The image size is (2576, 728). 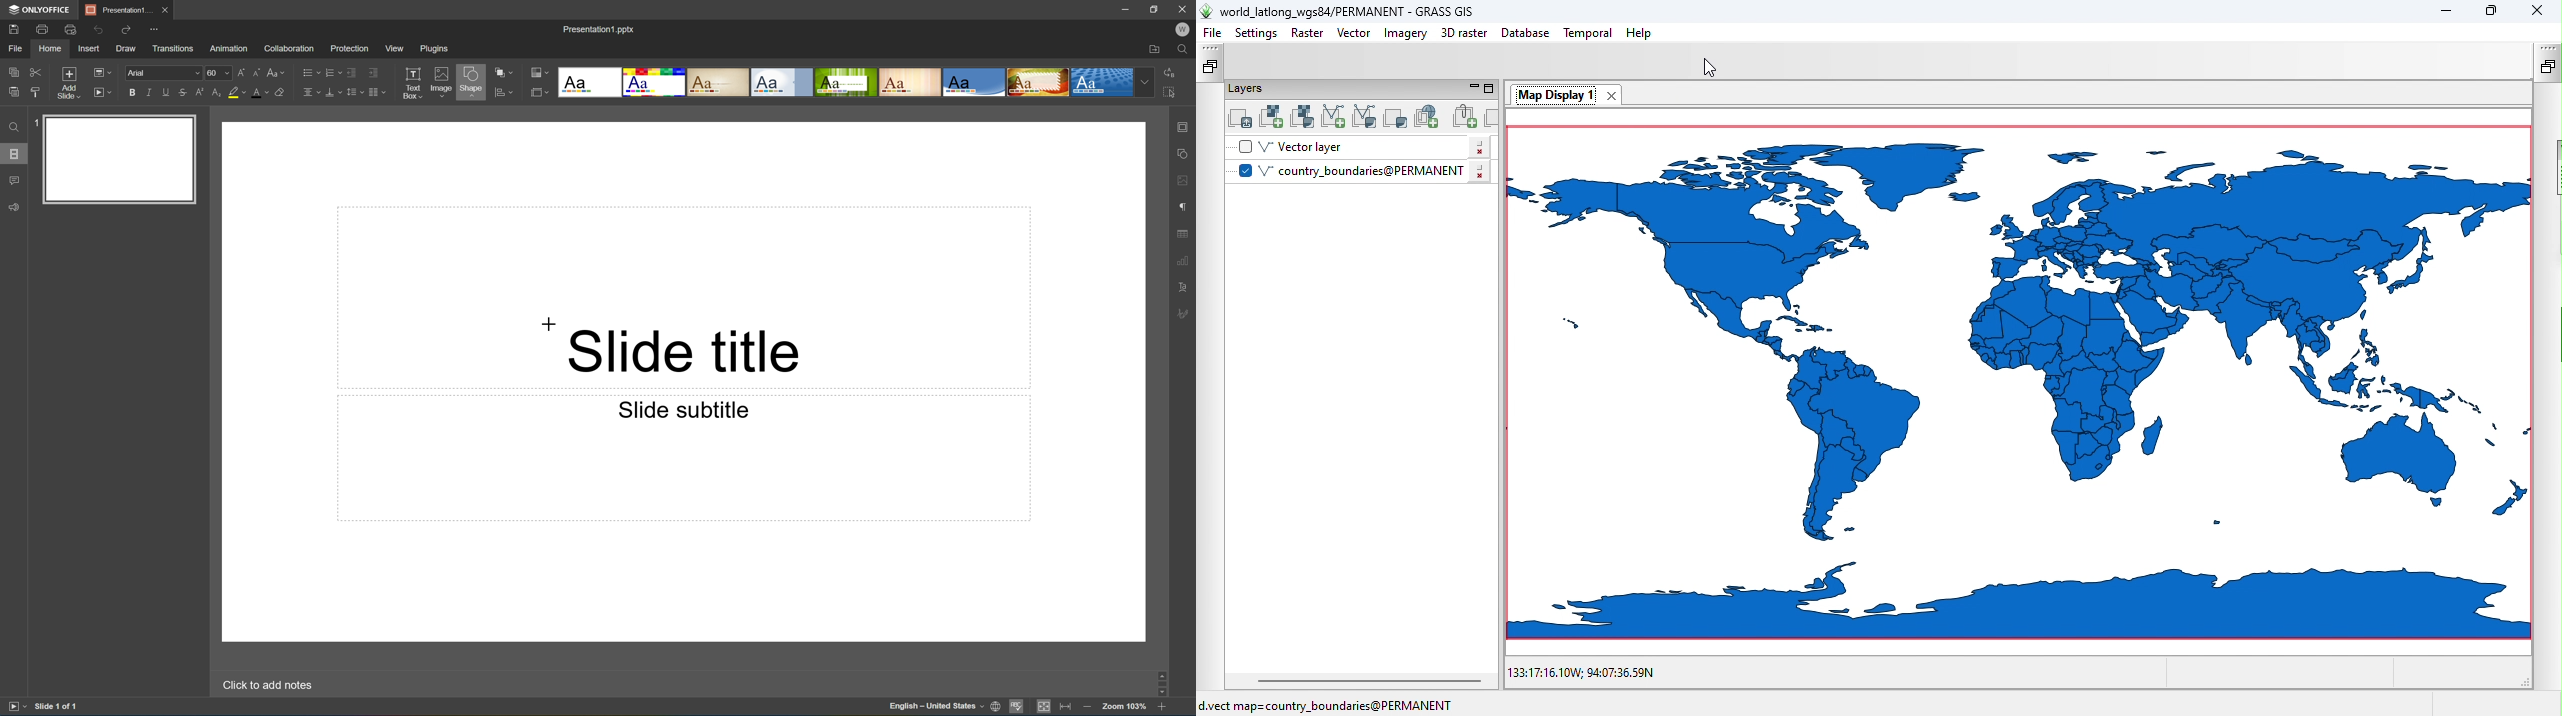 What do you see at coordinates (1182, 49) in the screenshot?
I see `Find` at bounding box center [1182, 49].